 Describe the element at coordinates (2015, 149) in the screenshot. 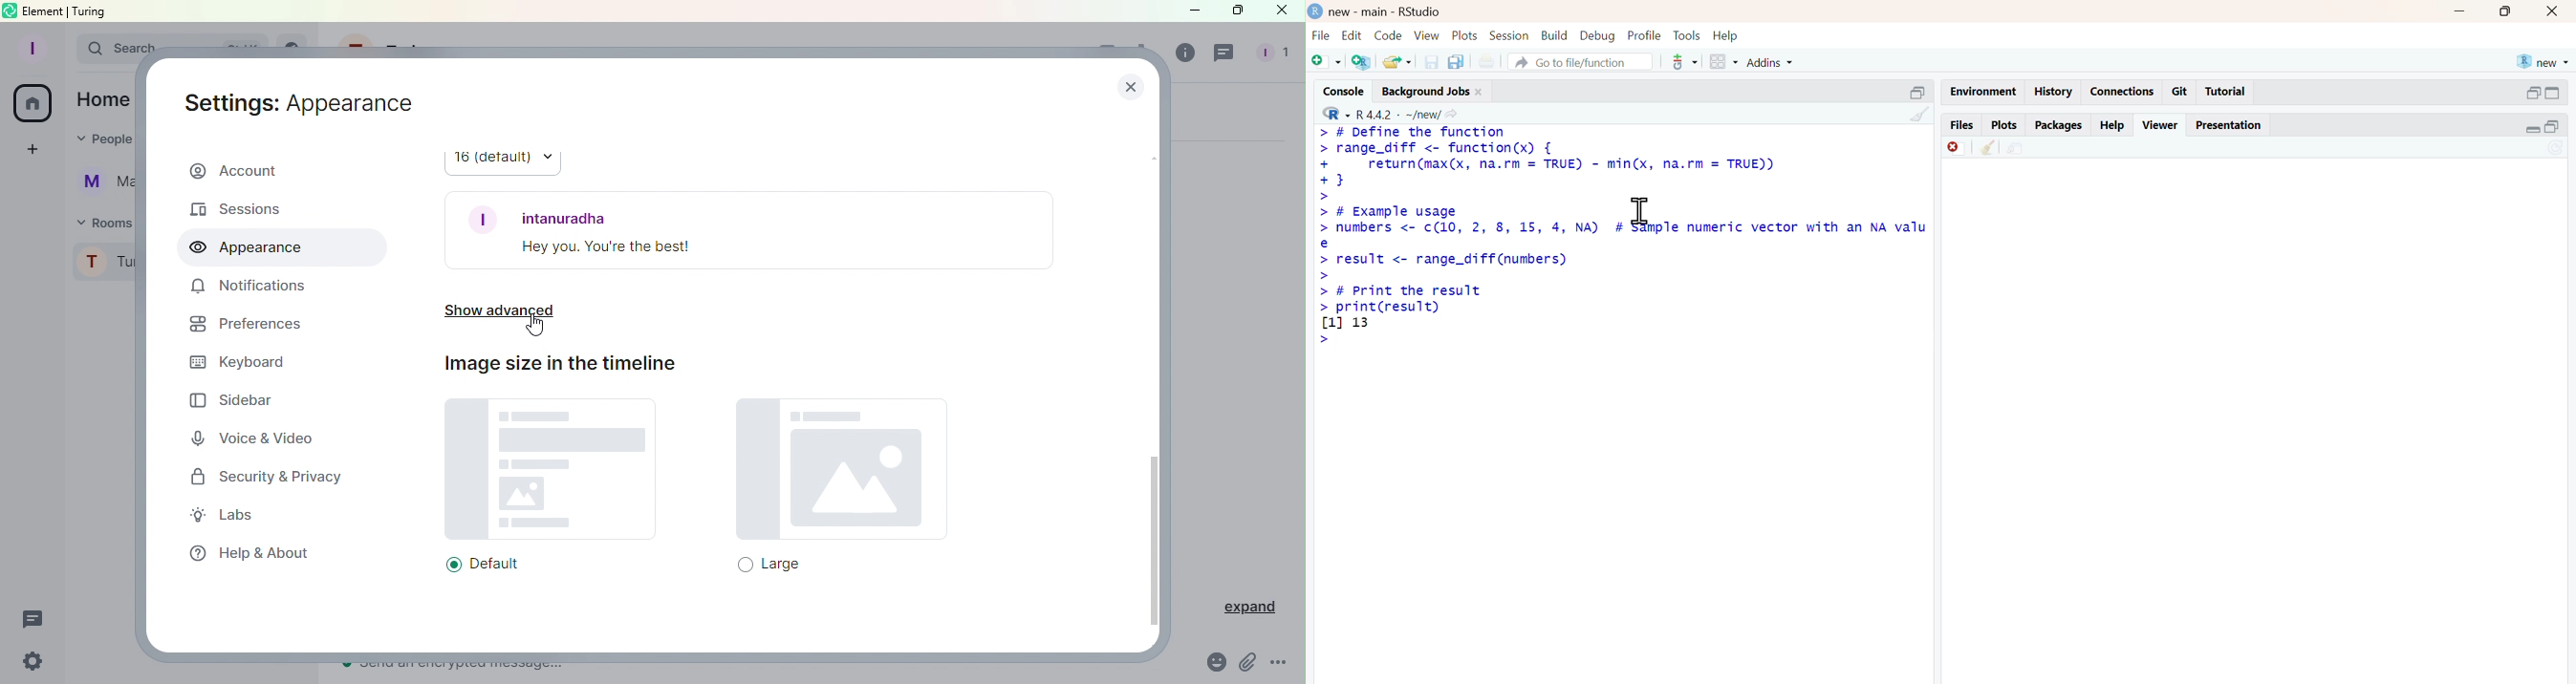

I see `share document ` at that location.